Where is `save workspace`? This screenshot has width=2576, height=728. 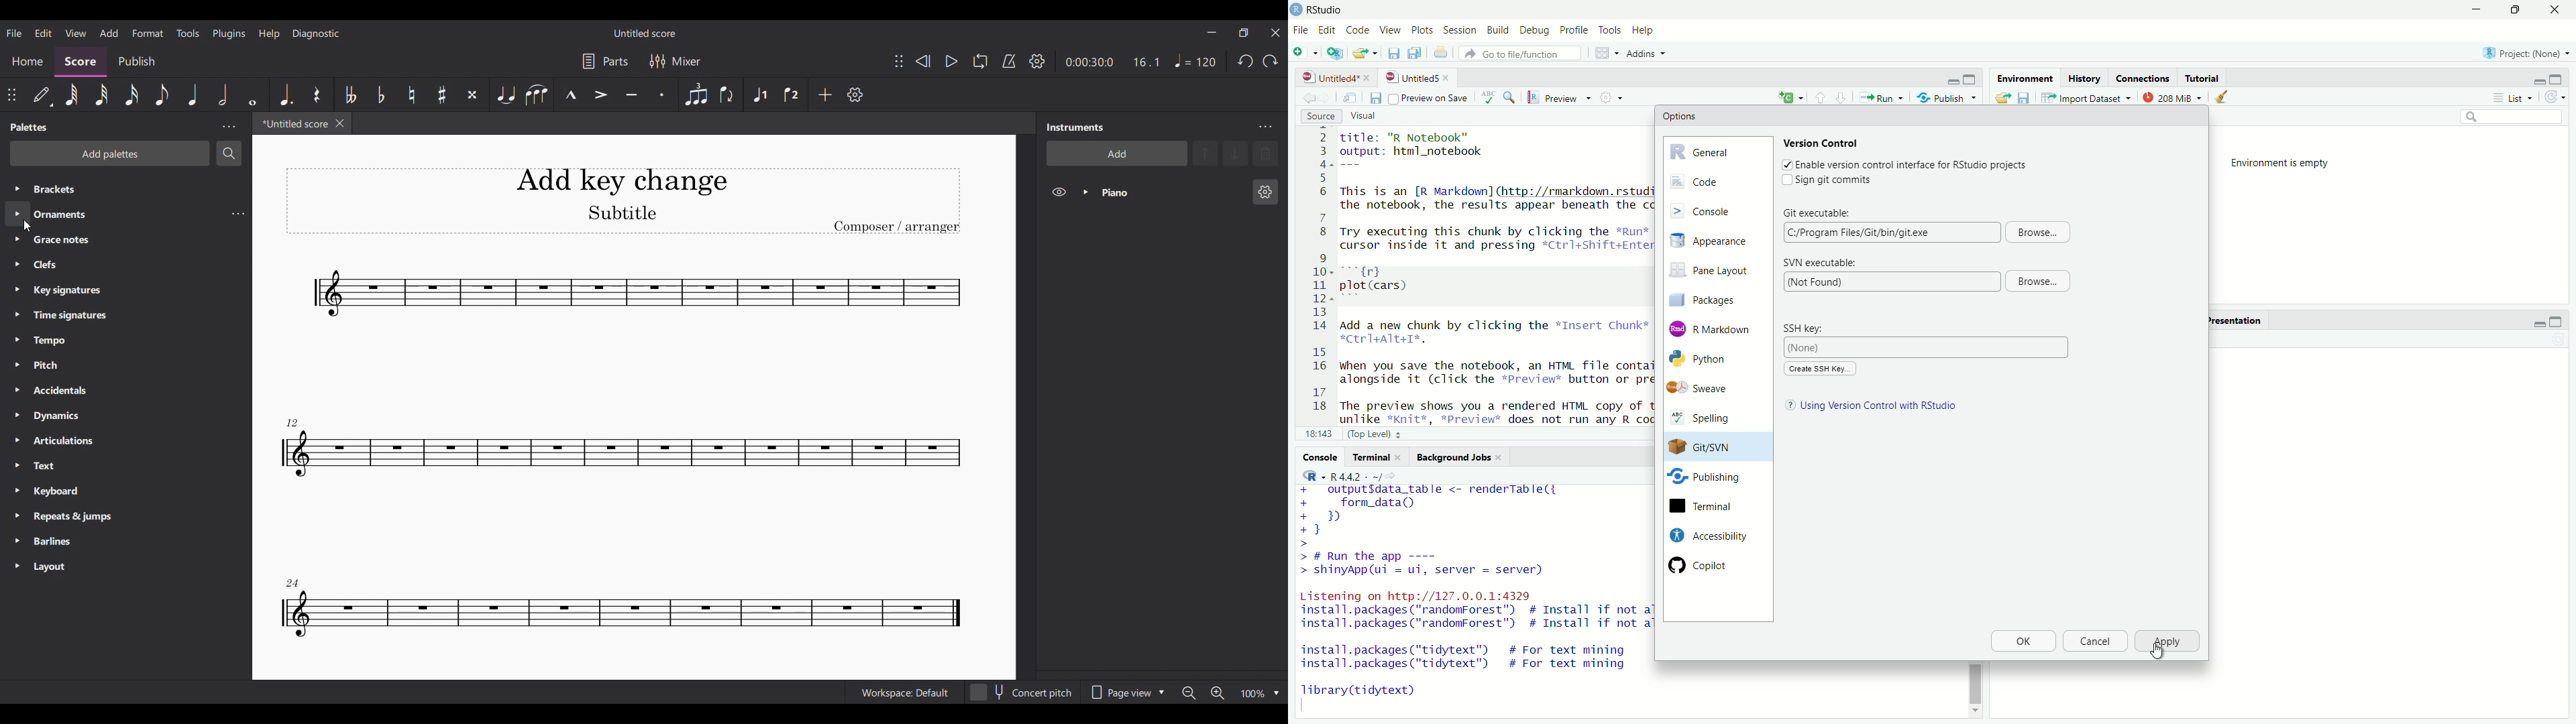
save workspace is located at coordinates (2024, 97).